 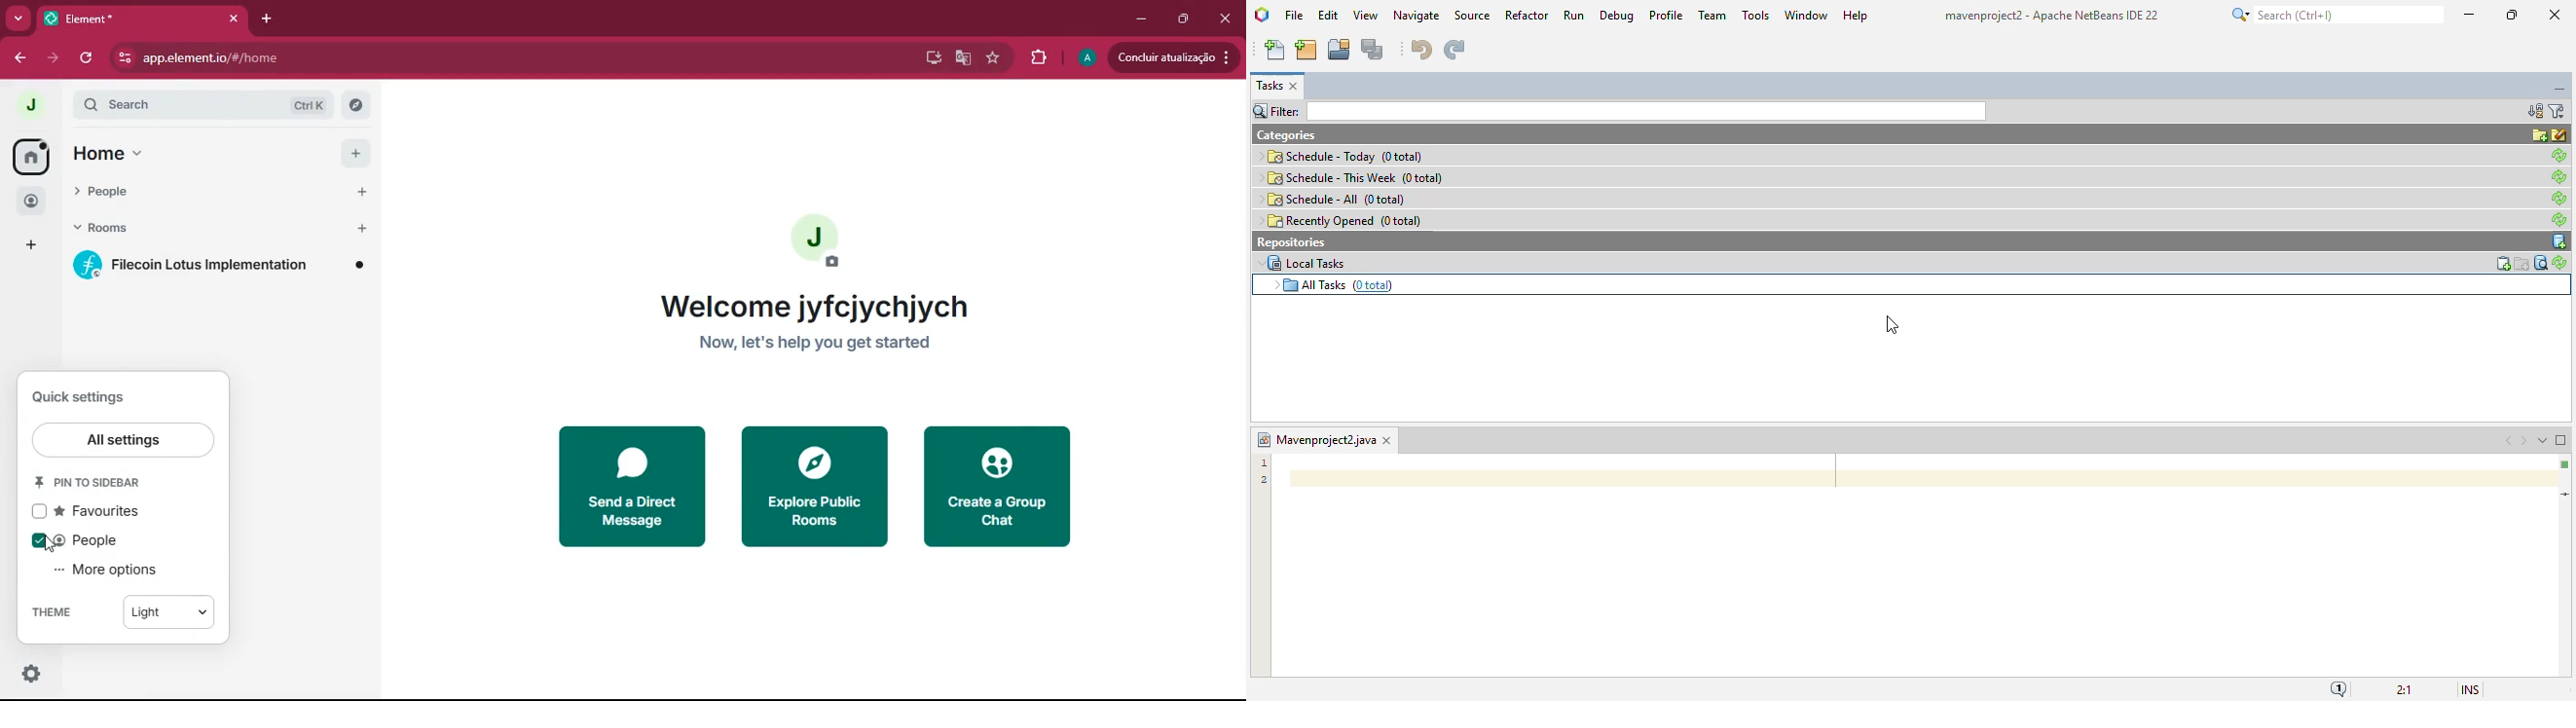 What do you see at coordinates (1145, 19) in the screenshot?
I see `minimize` at bounding box center [1145, 19].